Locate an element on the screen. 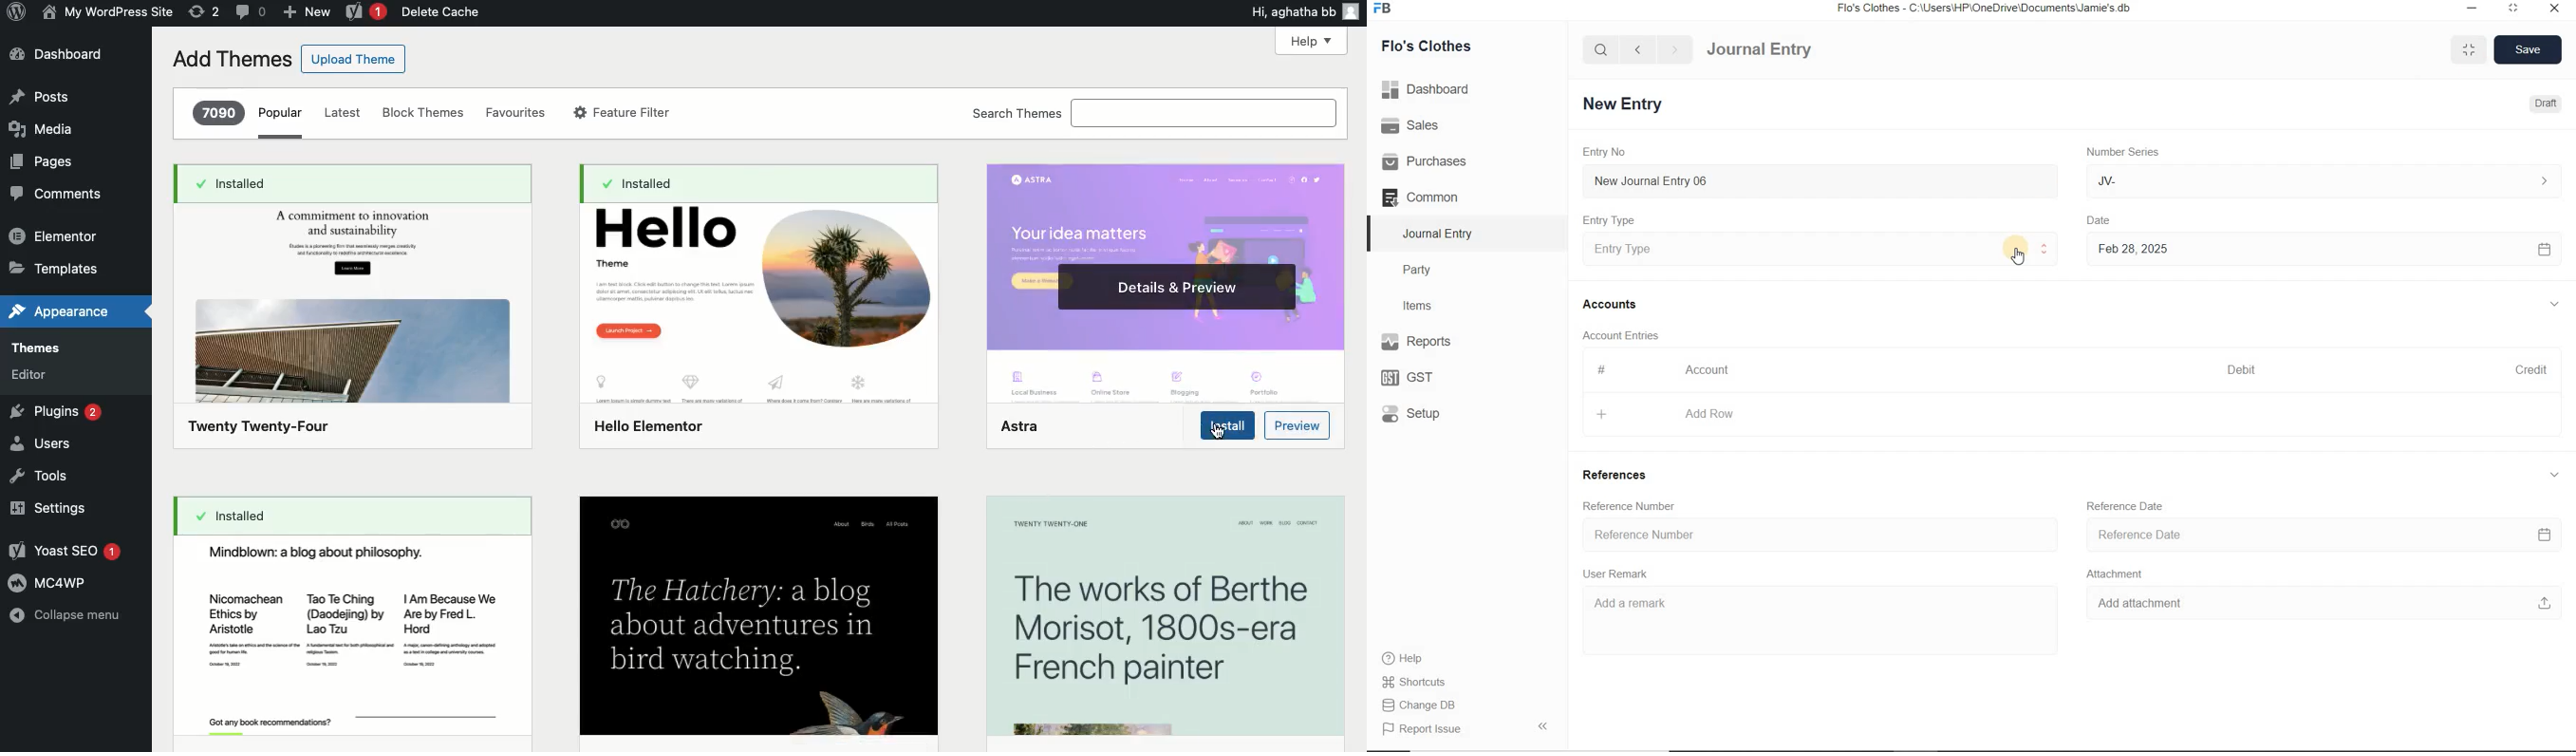 Image resolution: width=2576 pixels, height=756 pixels. close is located at coordinates (2554, 7).